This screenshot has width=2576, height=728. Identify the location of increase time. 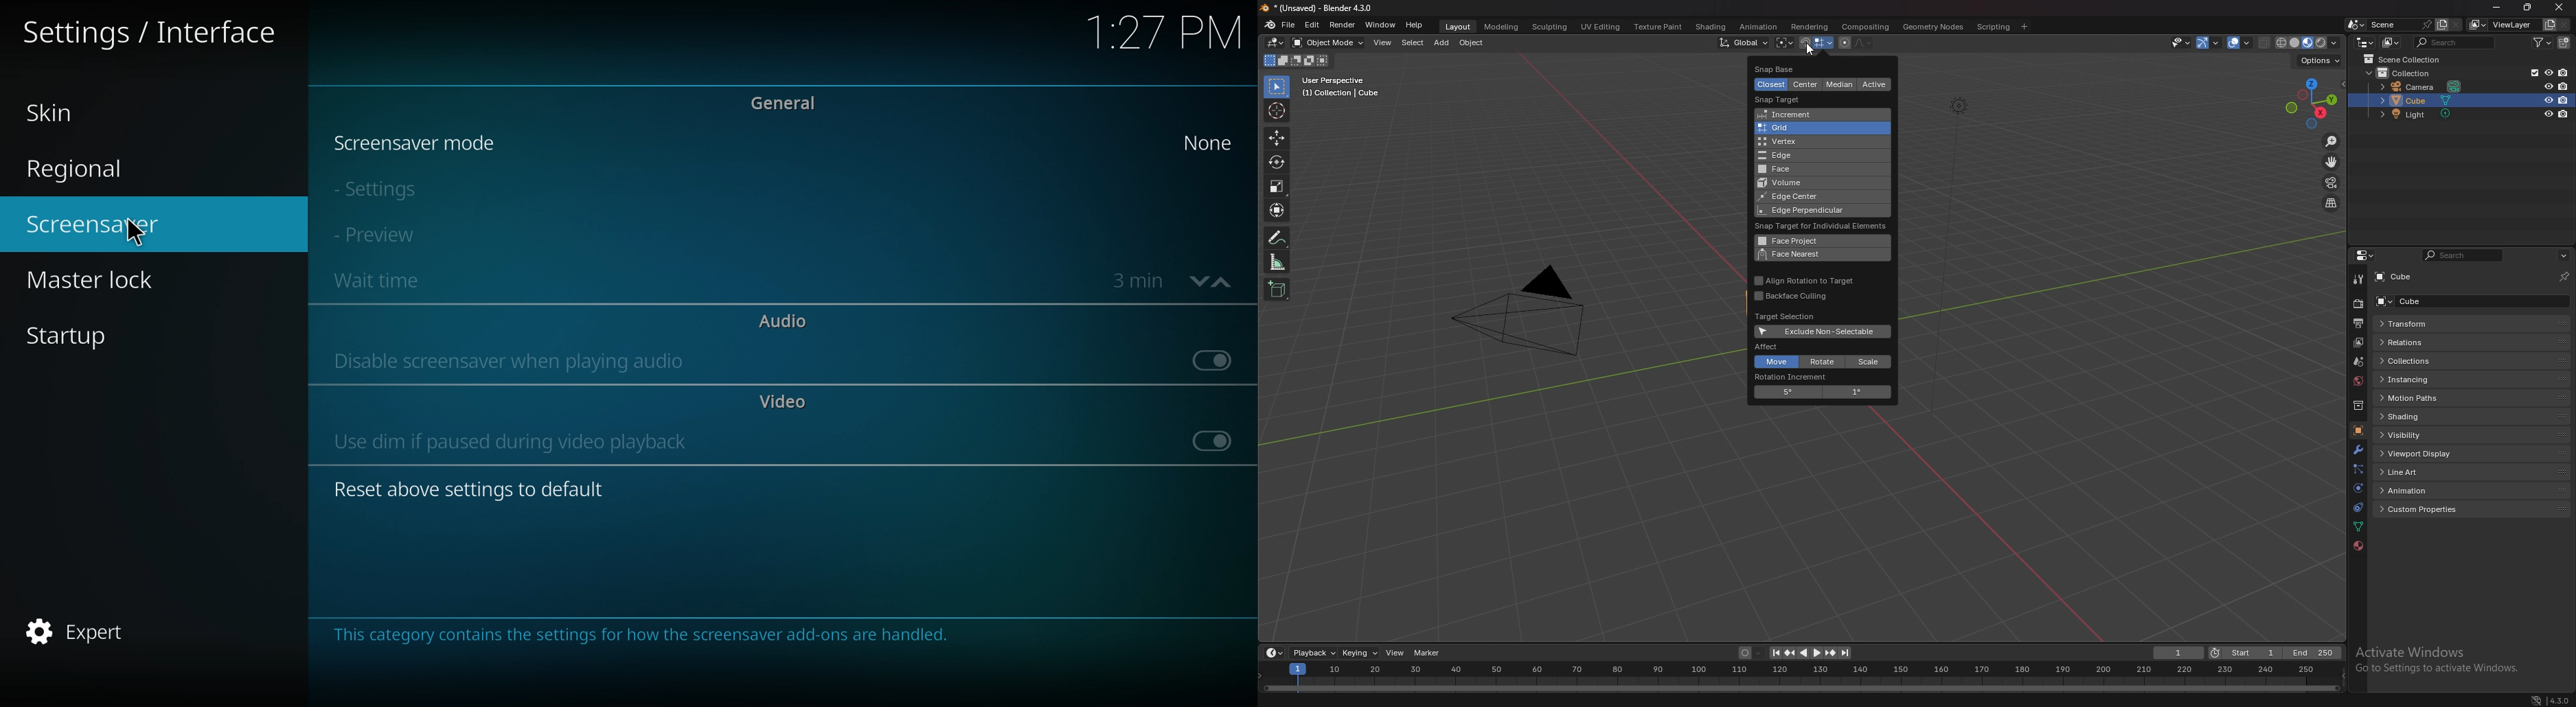
(1223, 284).